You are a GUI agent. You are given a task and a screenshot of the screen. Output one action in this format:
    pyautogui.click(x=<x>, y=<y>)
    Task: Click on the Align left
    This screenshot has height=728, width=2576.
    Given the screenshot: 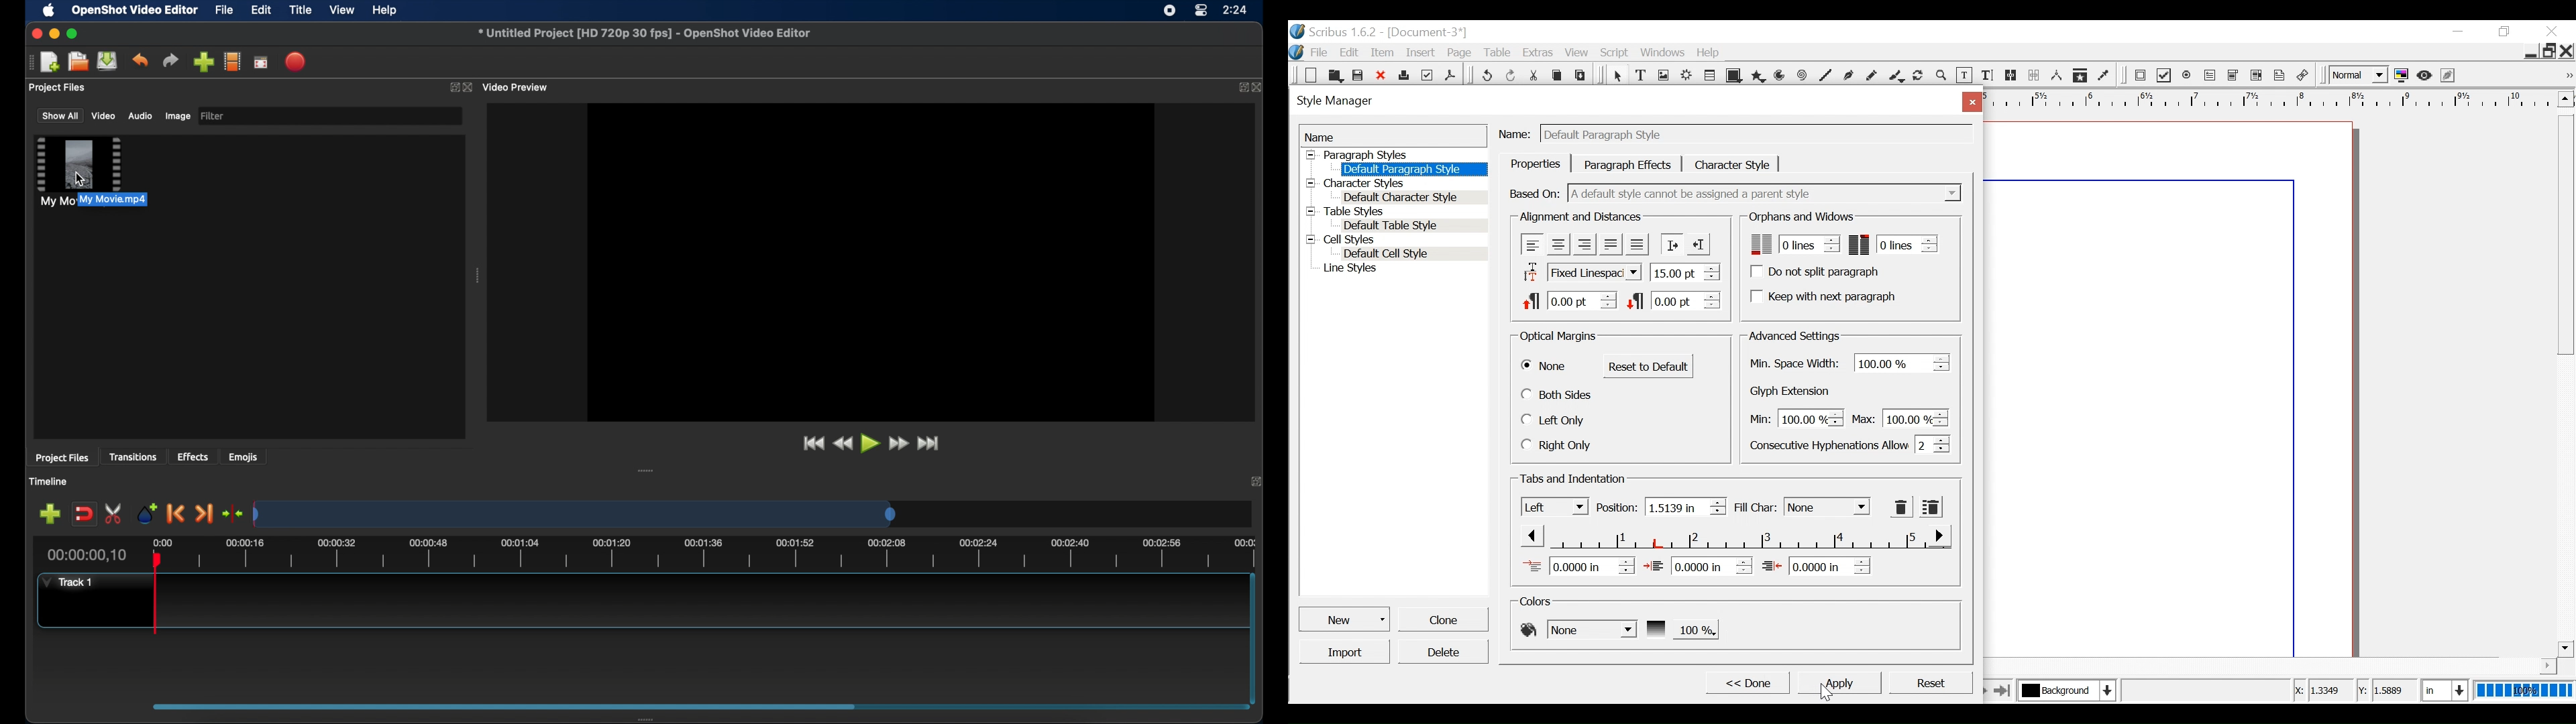 What is the action you would take?
    pyautogui.click(x=1533, y=244)
    